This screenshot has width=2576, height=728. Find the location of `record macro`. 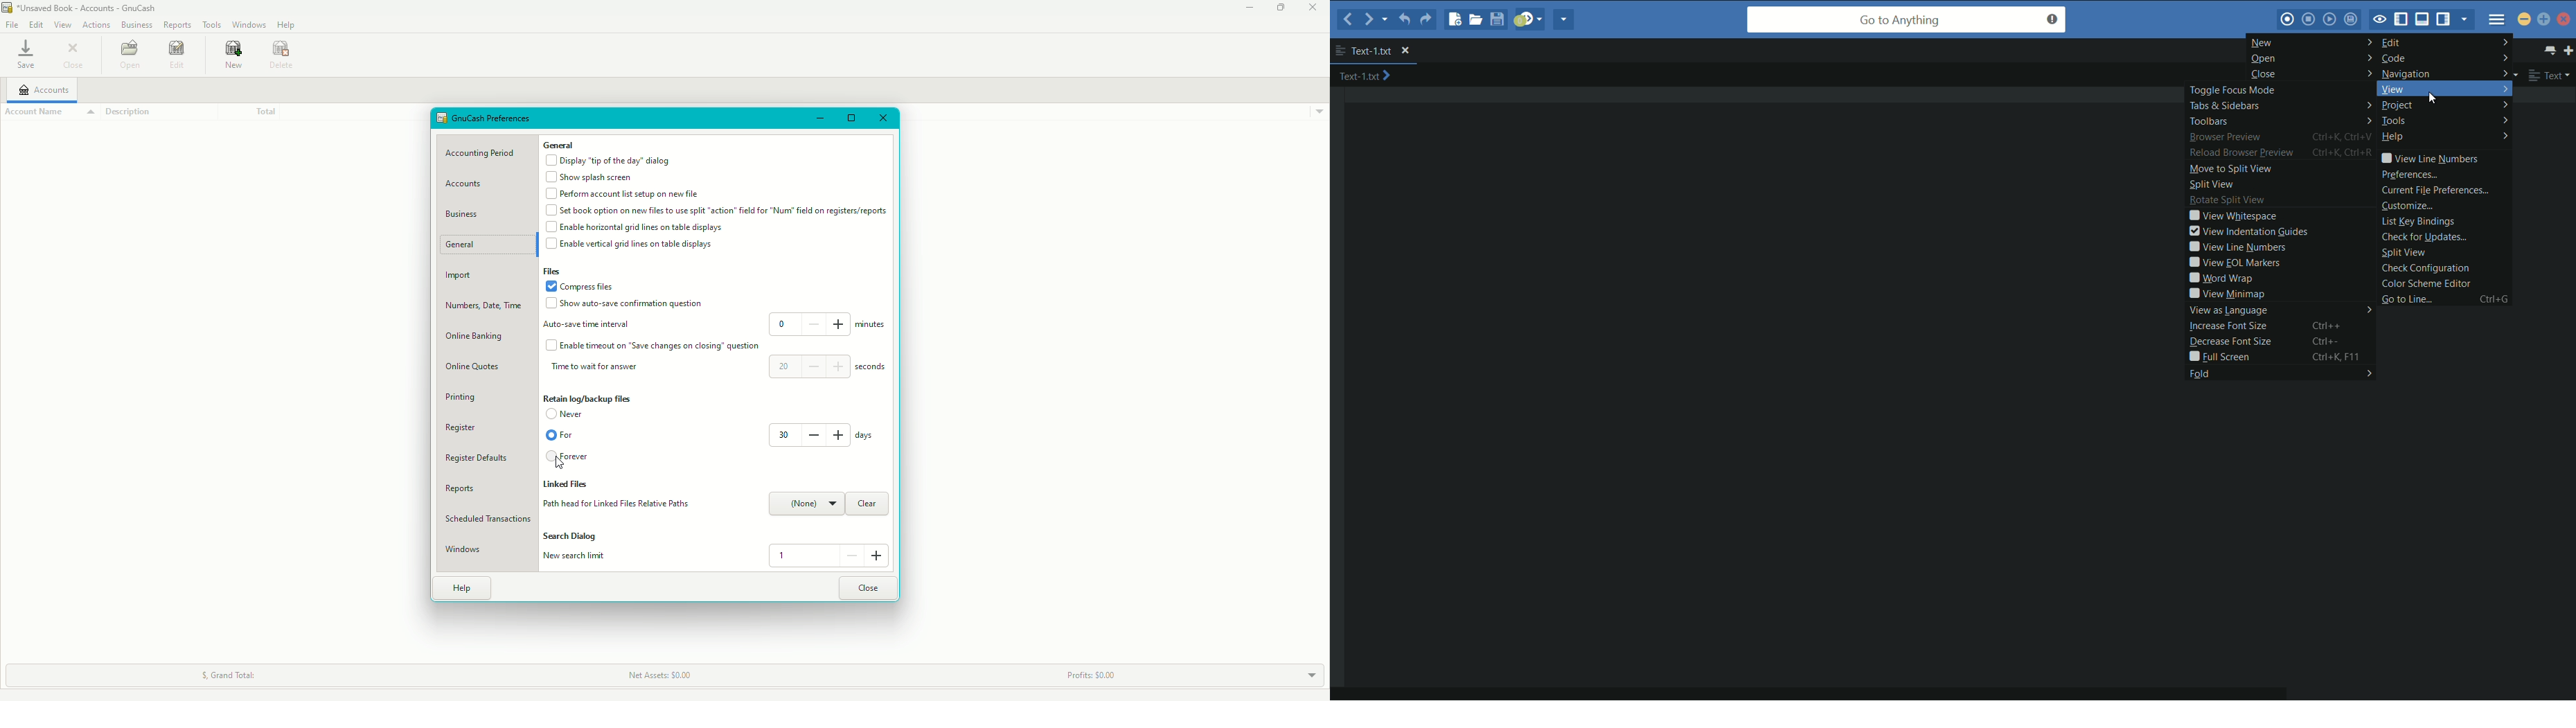

record macro is located at coordinates (2287, 20).